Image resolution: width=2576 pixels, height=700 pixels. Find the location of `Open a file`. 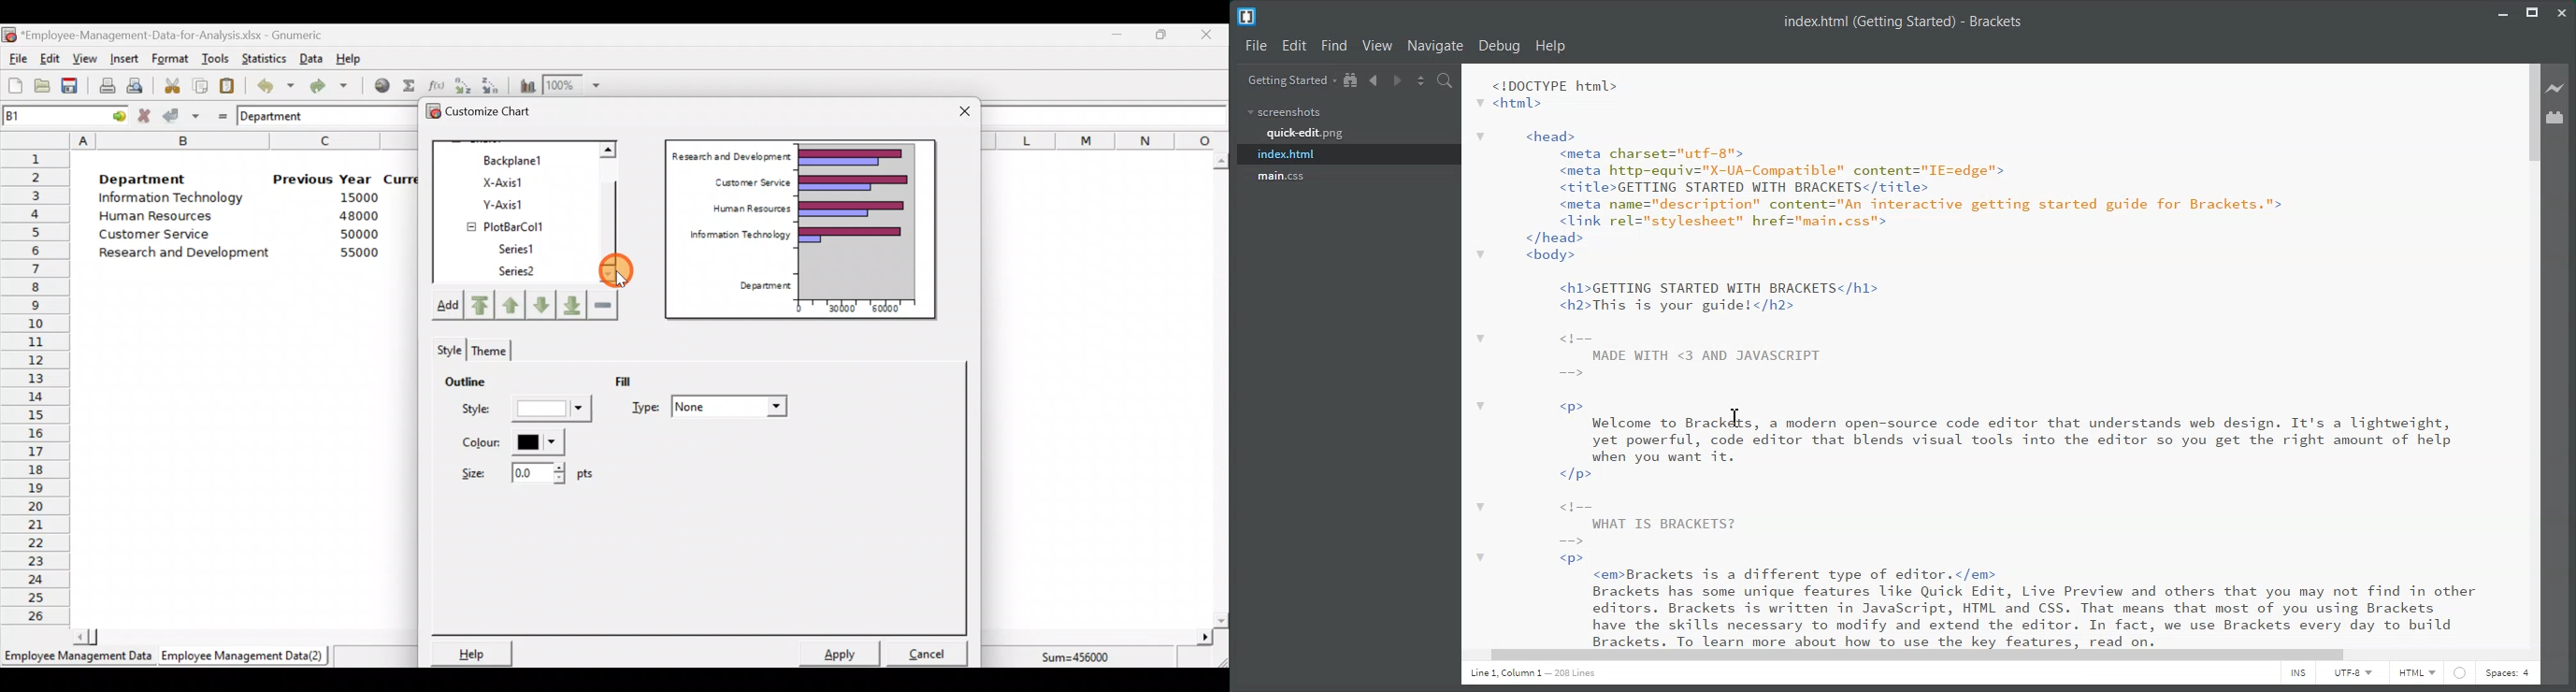

Open a file is located at coordinates (45, 87).